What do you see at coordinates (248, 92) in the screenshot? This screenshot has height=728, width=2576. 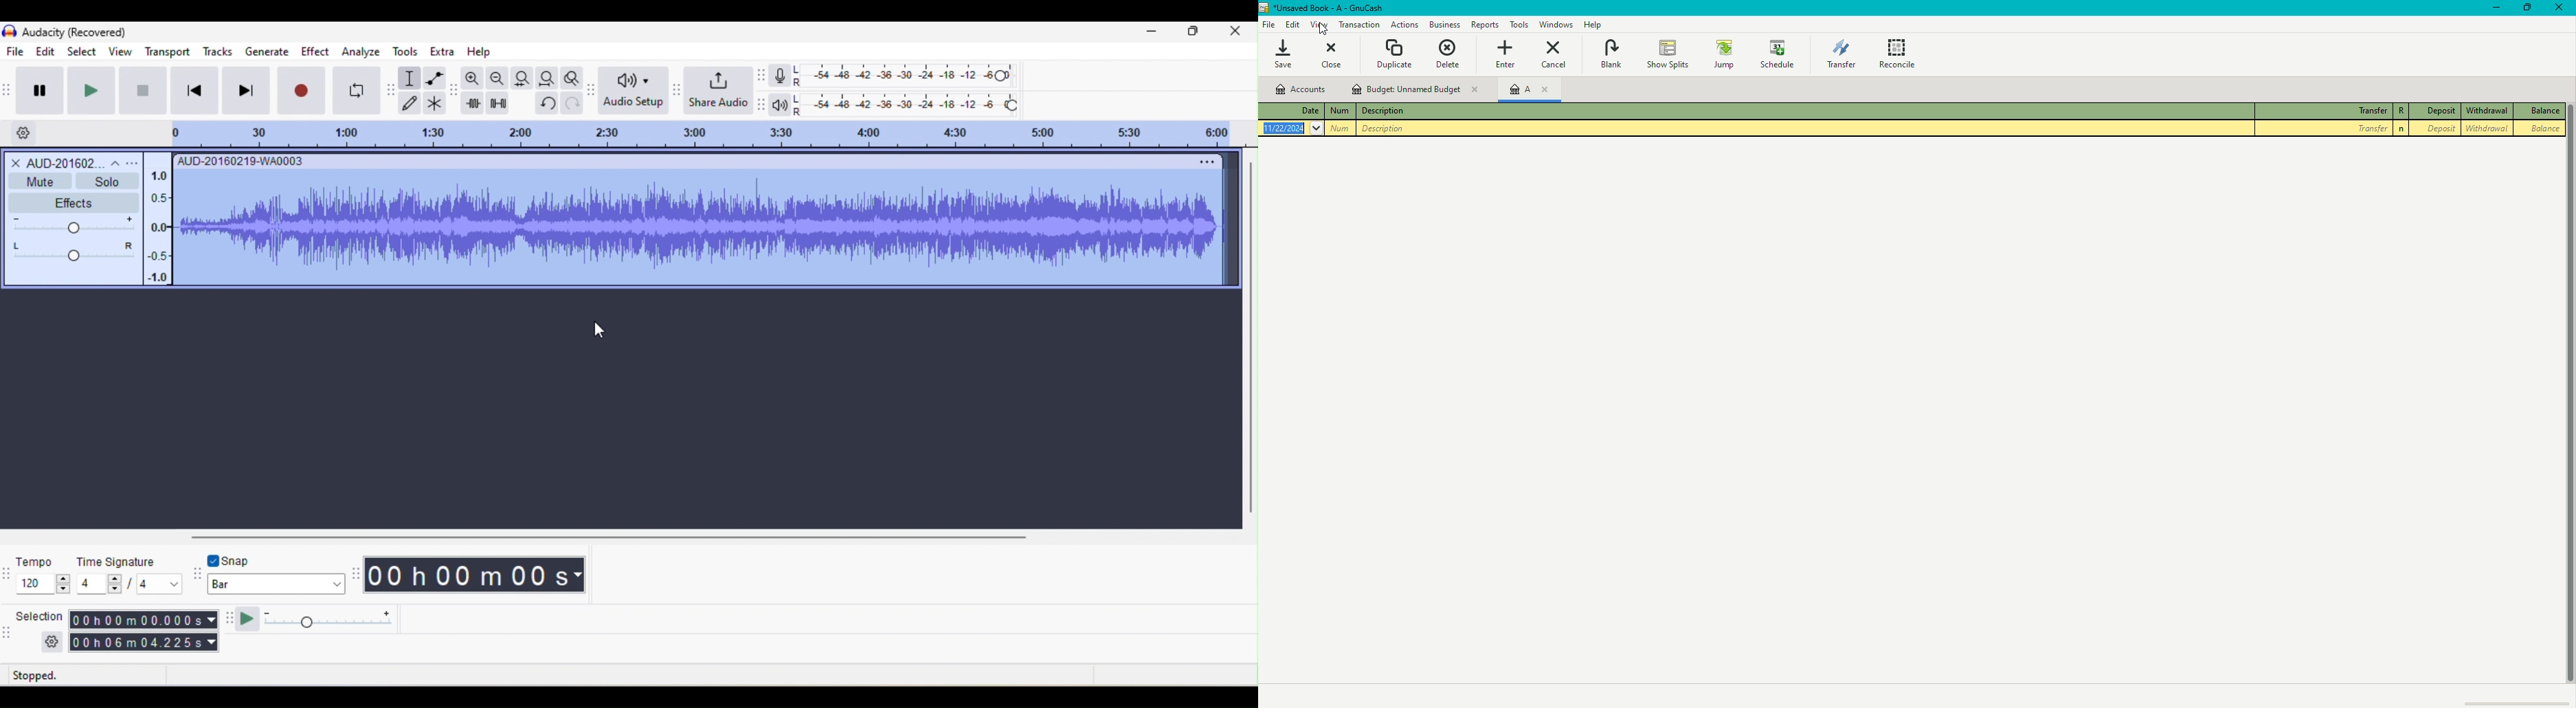 I see `skip to end` at bounding box center [248, 92].